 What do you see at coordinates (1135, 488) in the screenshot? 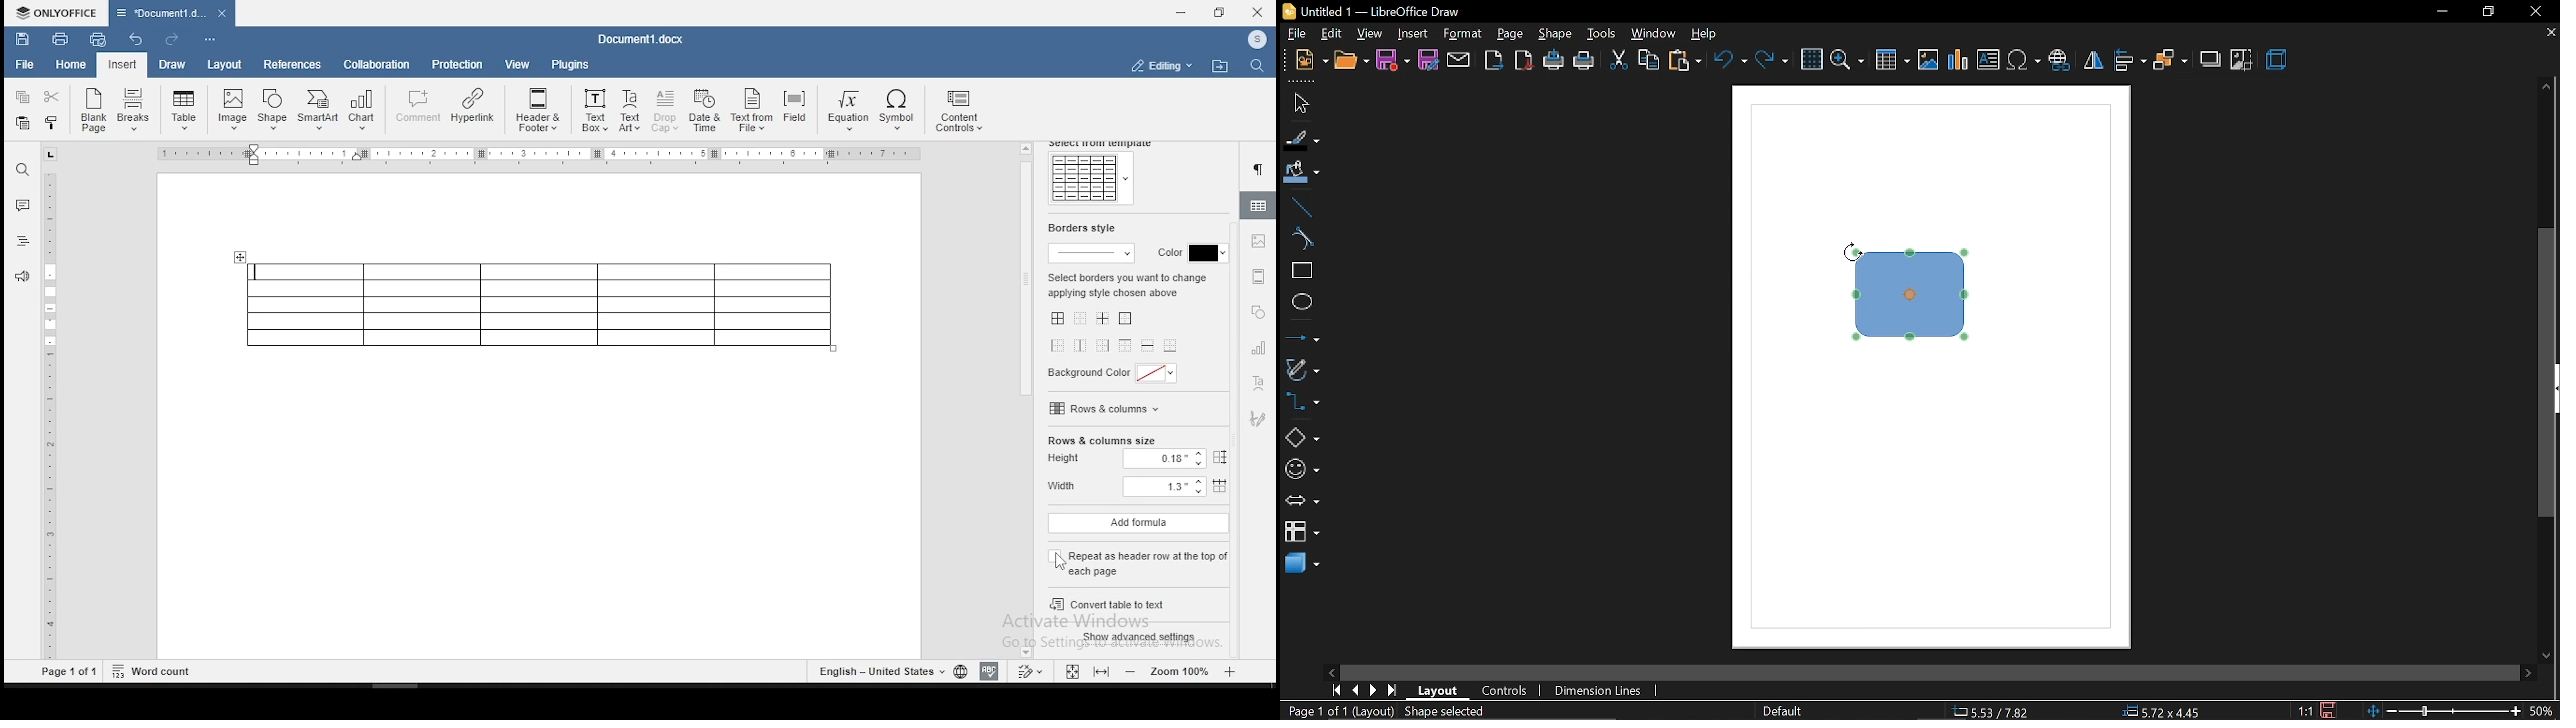
I see `width` at bounding box center [1135, 488].